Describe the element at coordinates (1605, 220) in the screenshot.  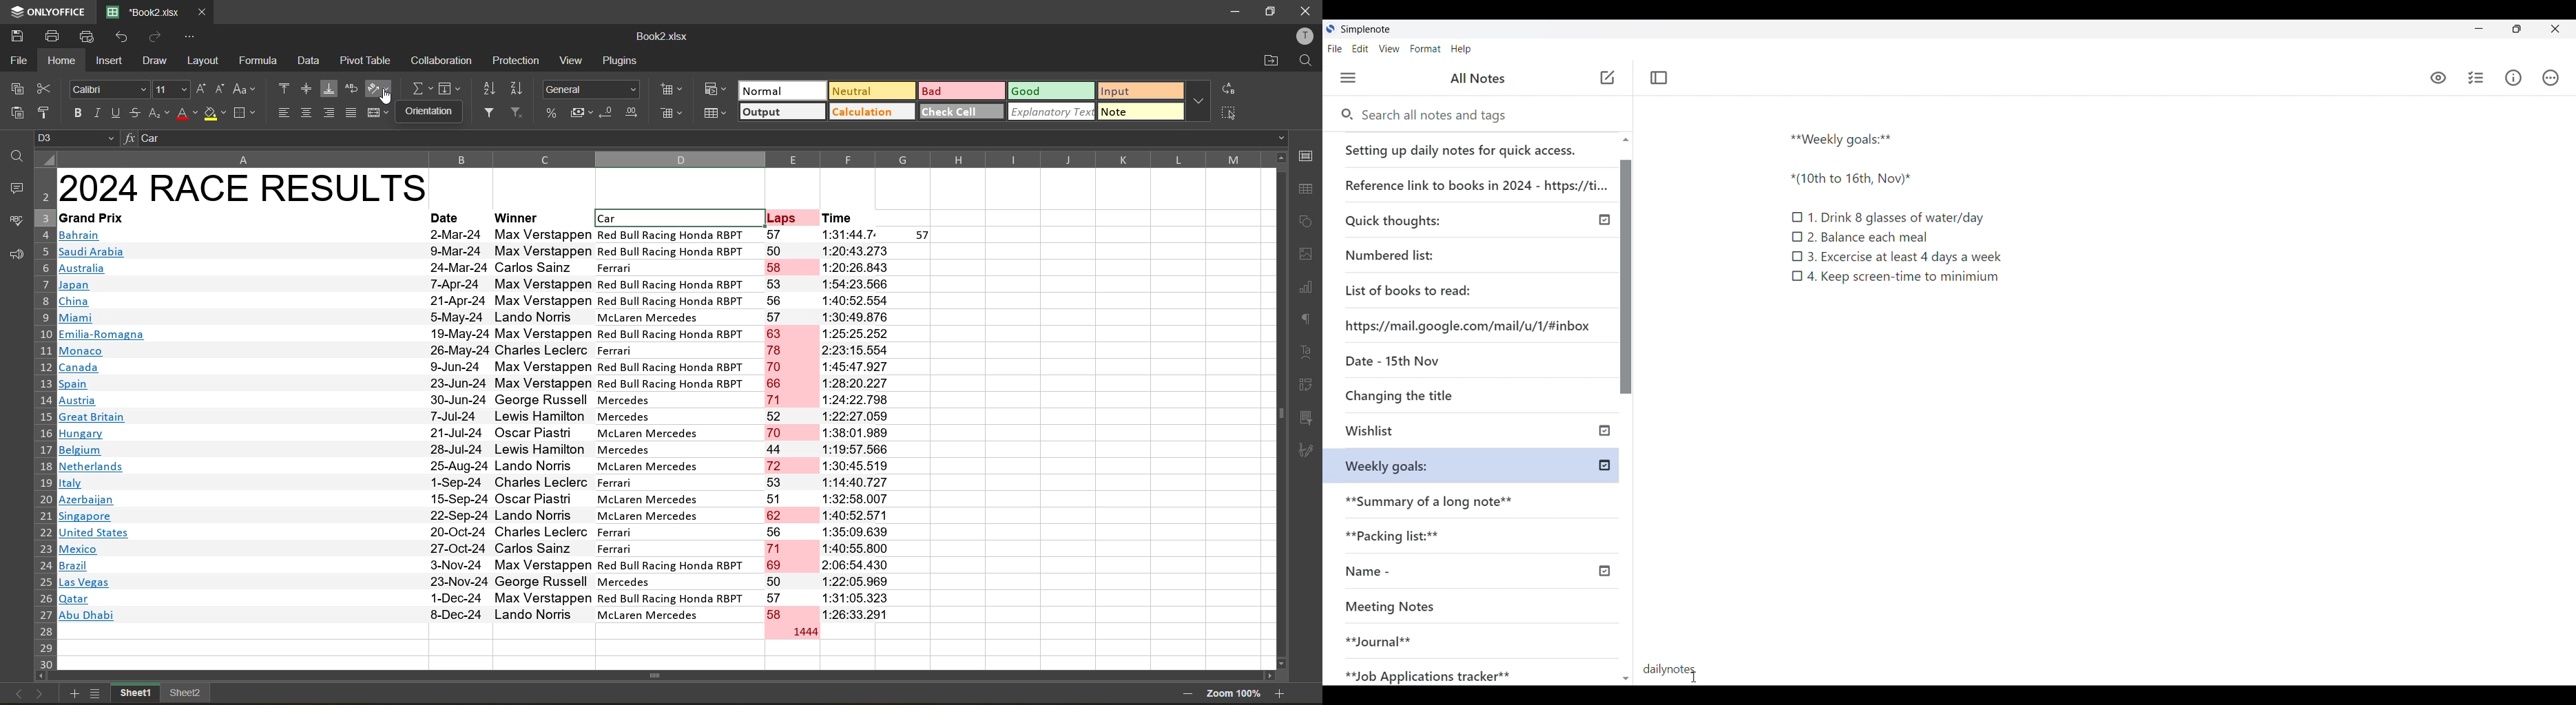
I see `published` at that location.